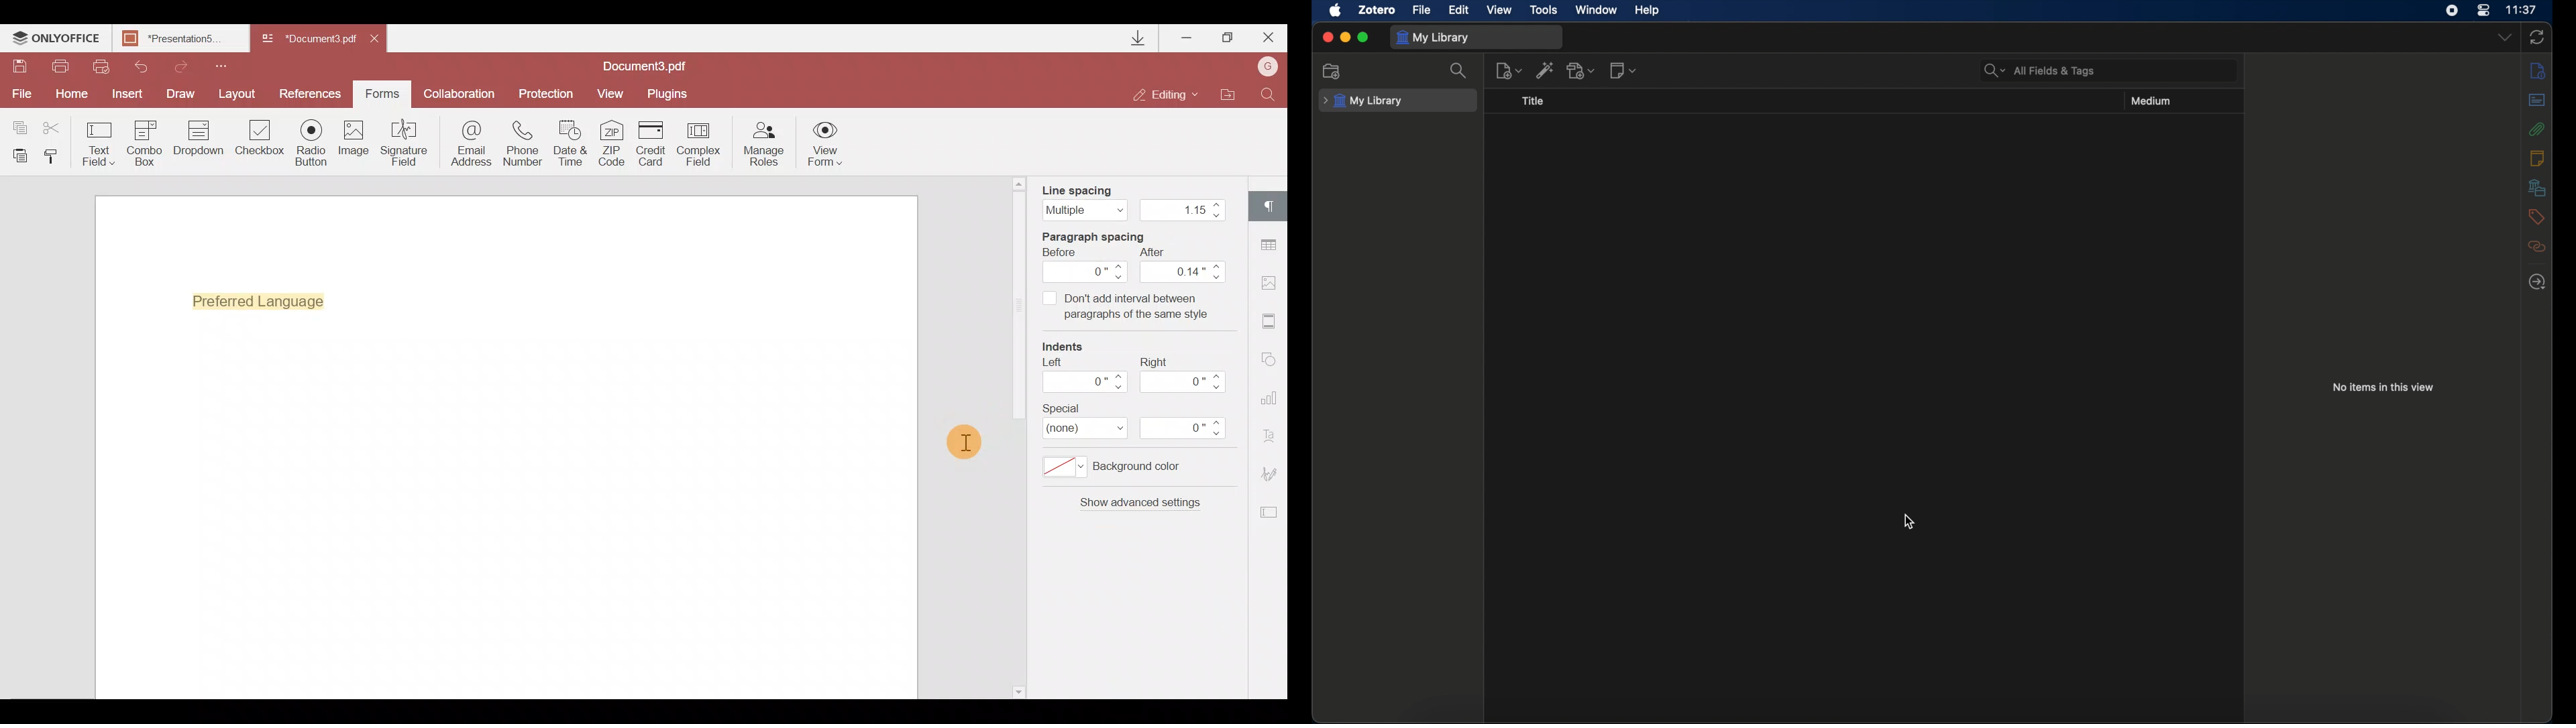  I want to click on Copy, so click(19, 125).